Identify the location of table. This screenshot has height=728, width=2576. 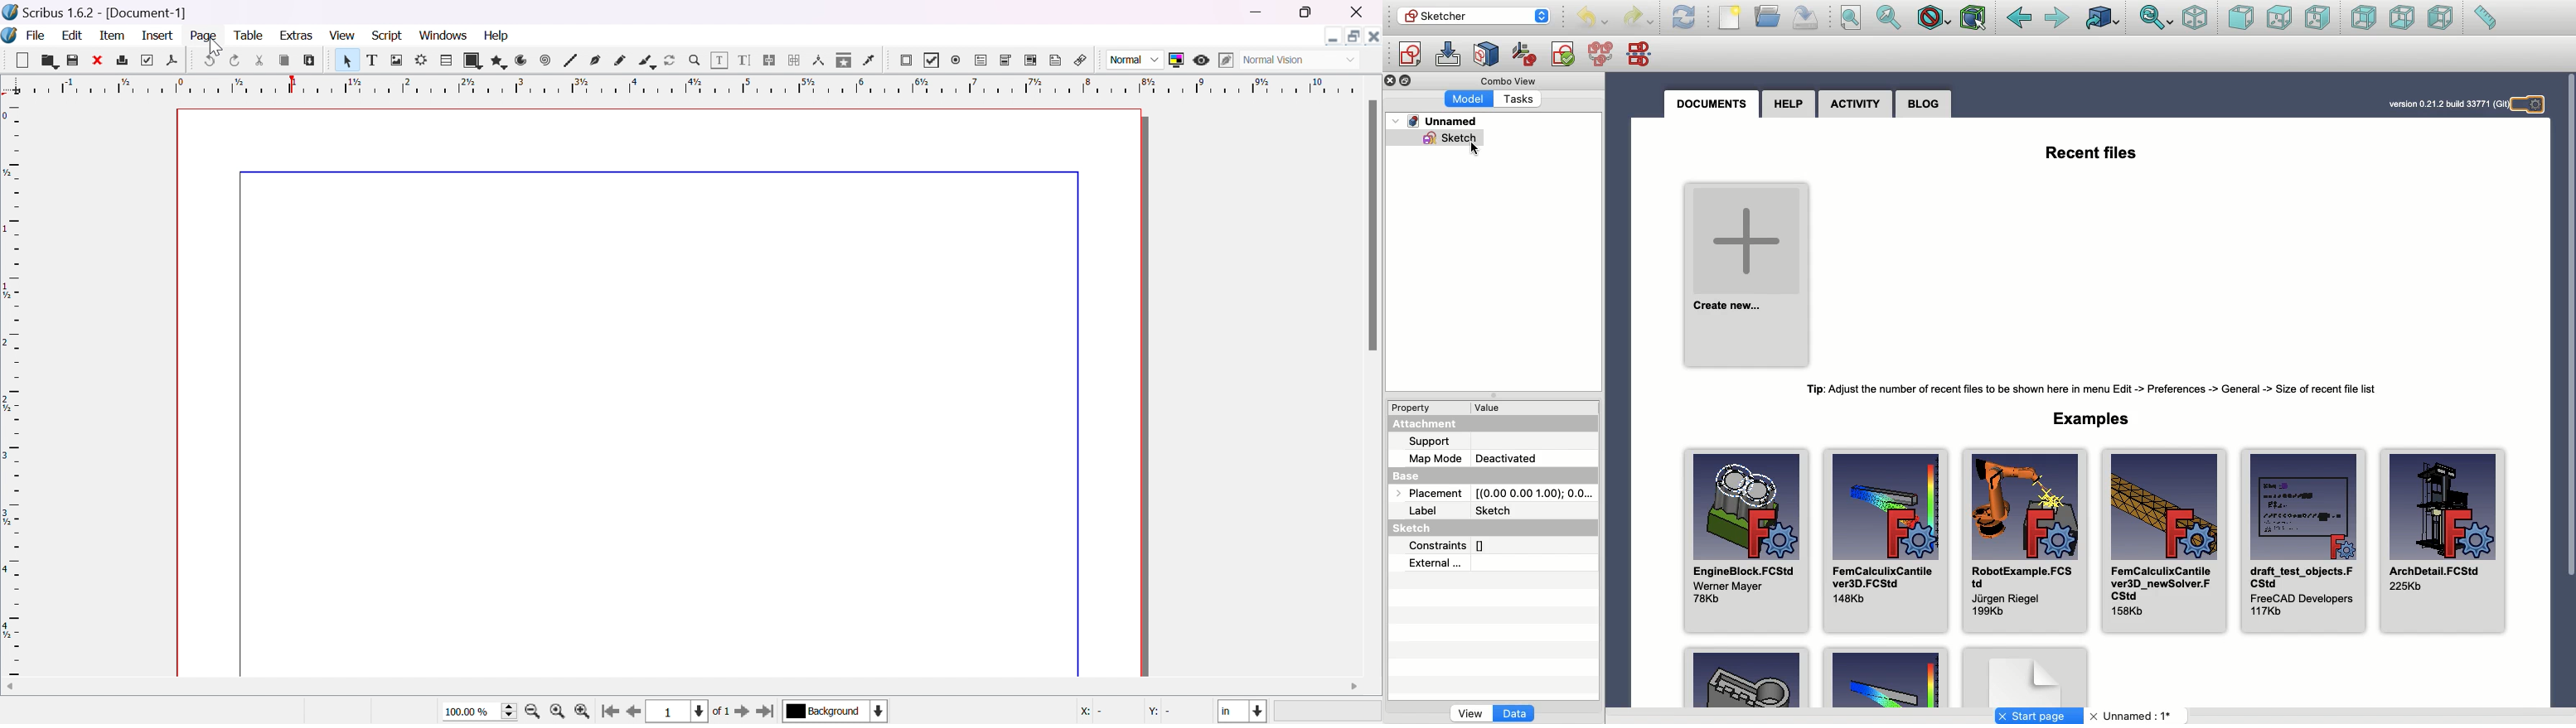
(448, 63).